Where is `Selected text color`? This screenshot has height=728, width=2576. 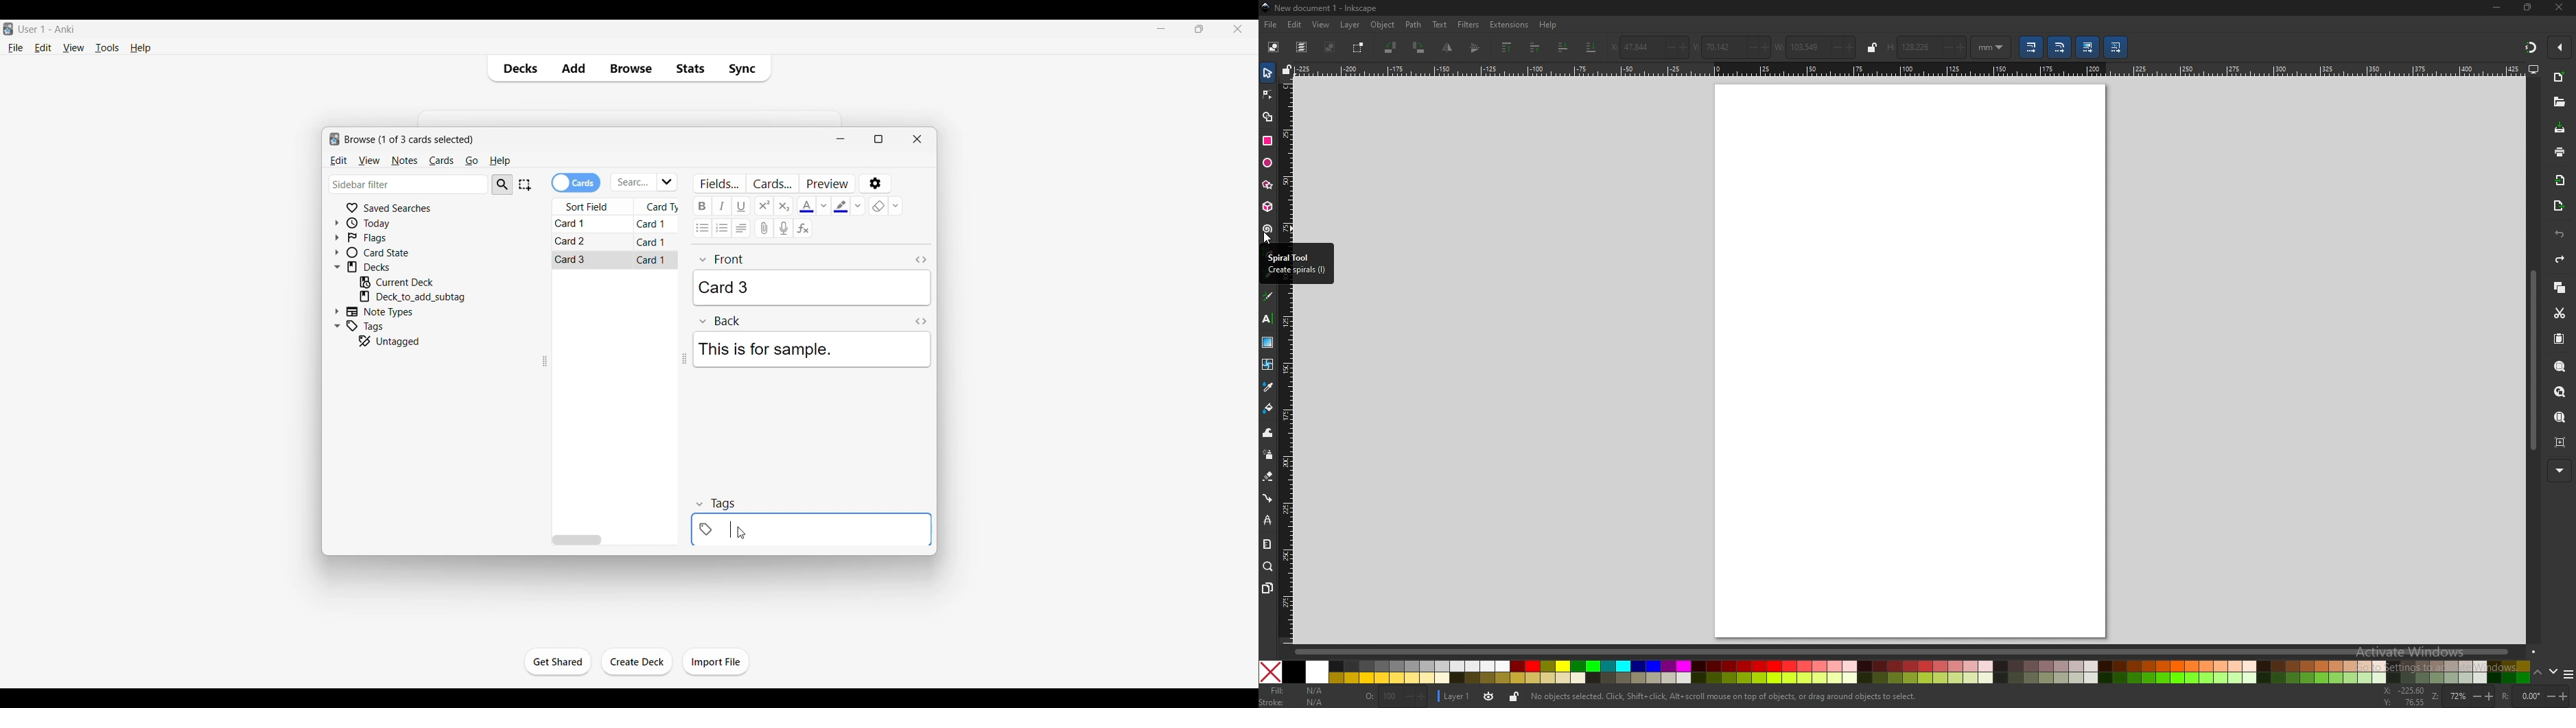
Selected text color is located at coordinates (807, 206).